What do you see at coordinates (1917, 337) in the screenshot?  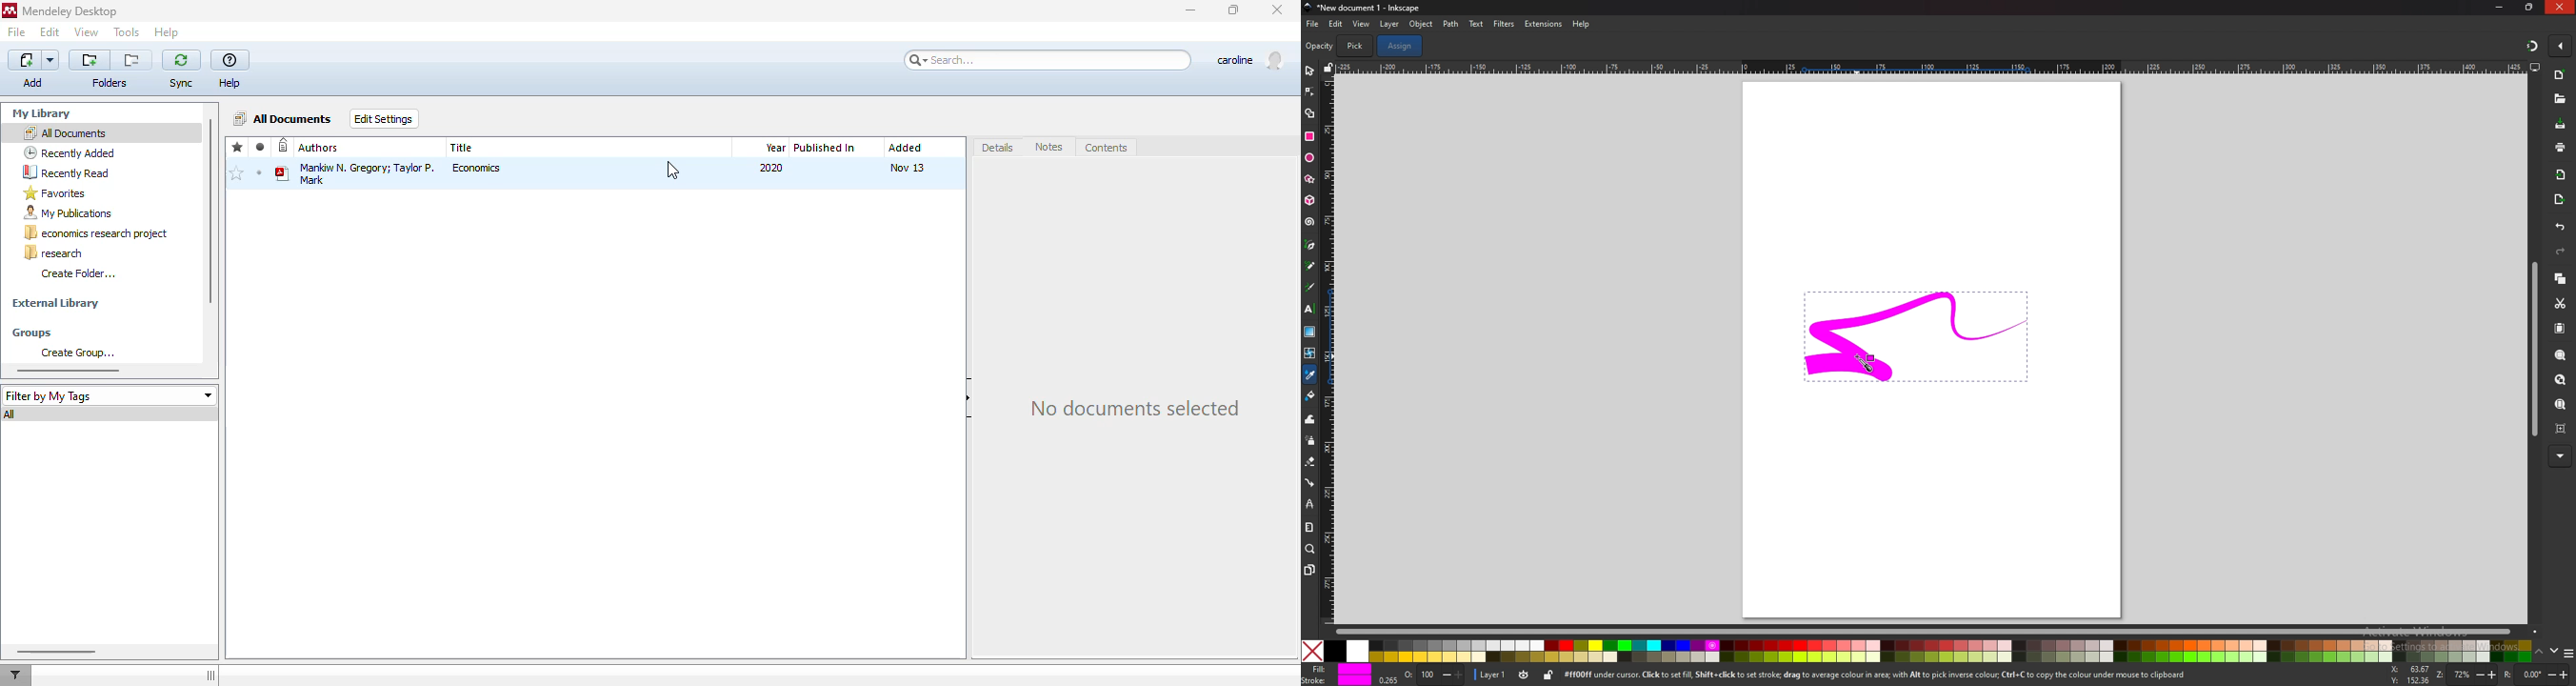 I see `selected drawing` at bounding box center [1917, 337].